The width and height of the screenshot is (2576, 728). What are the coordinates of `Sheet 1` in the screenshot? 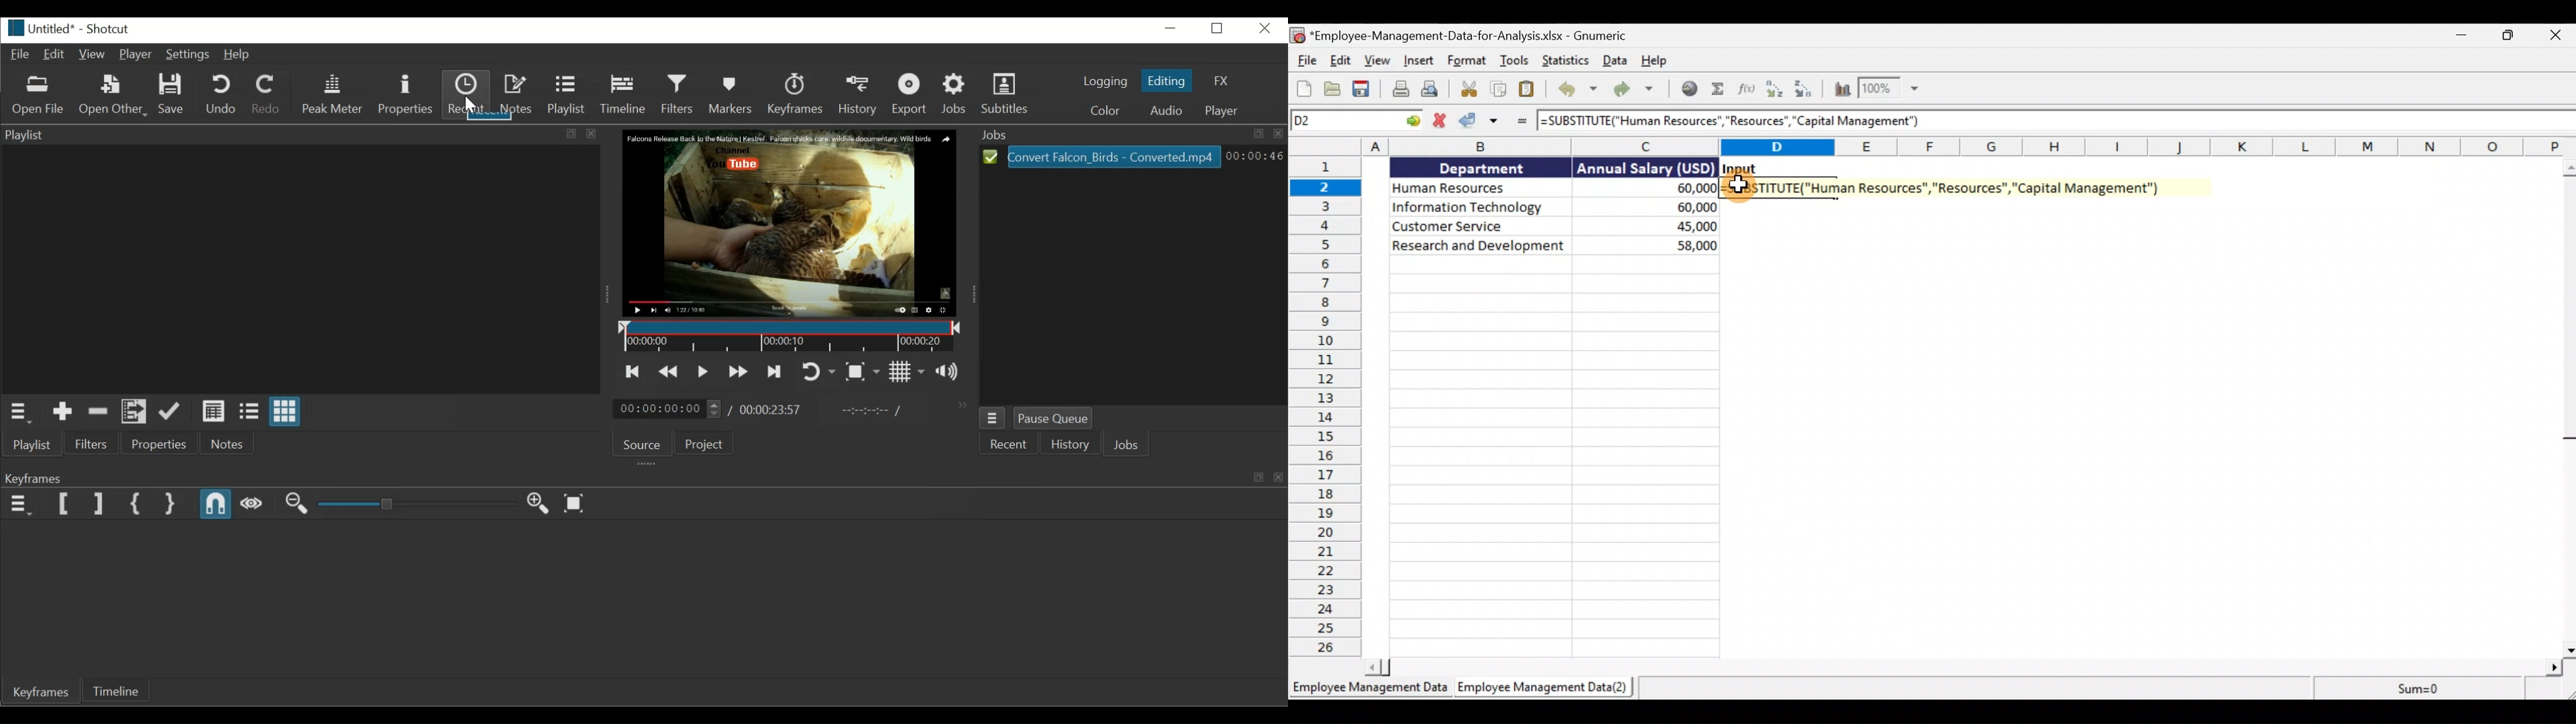 It's located at (1368, 687).